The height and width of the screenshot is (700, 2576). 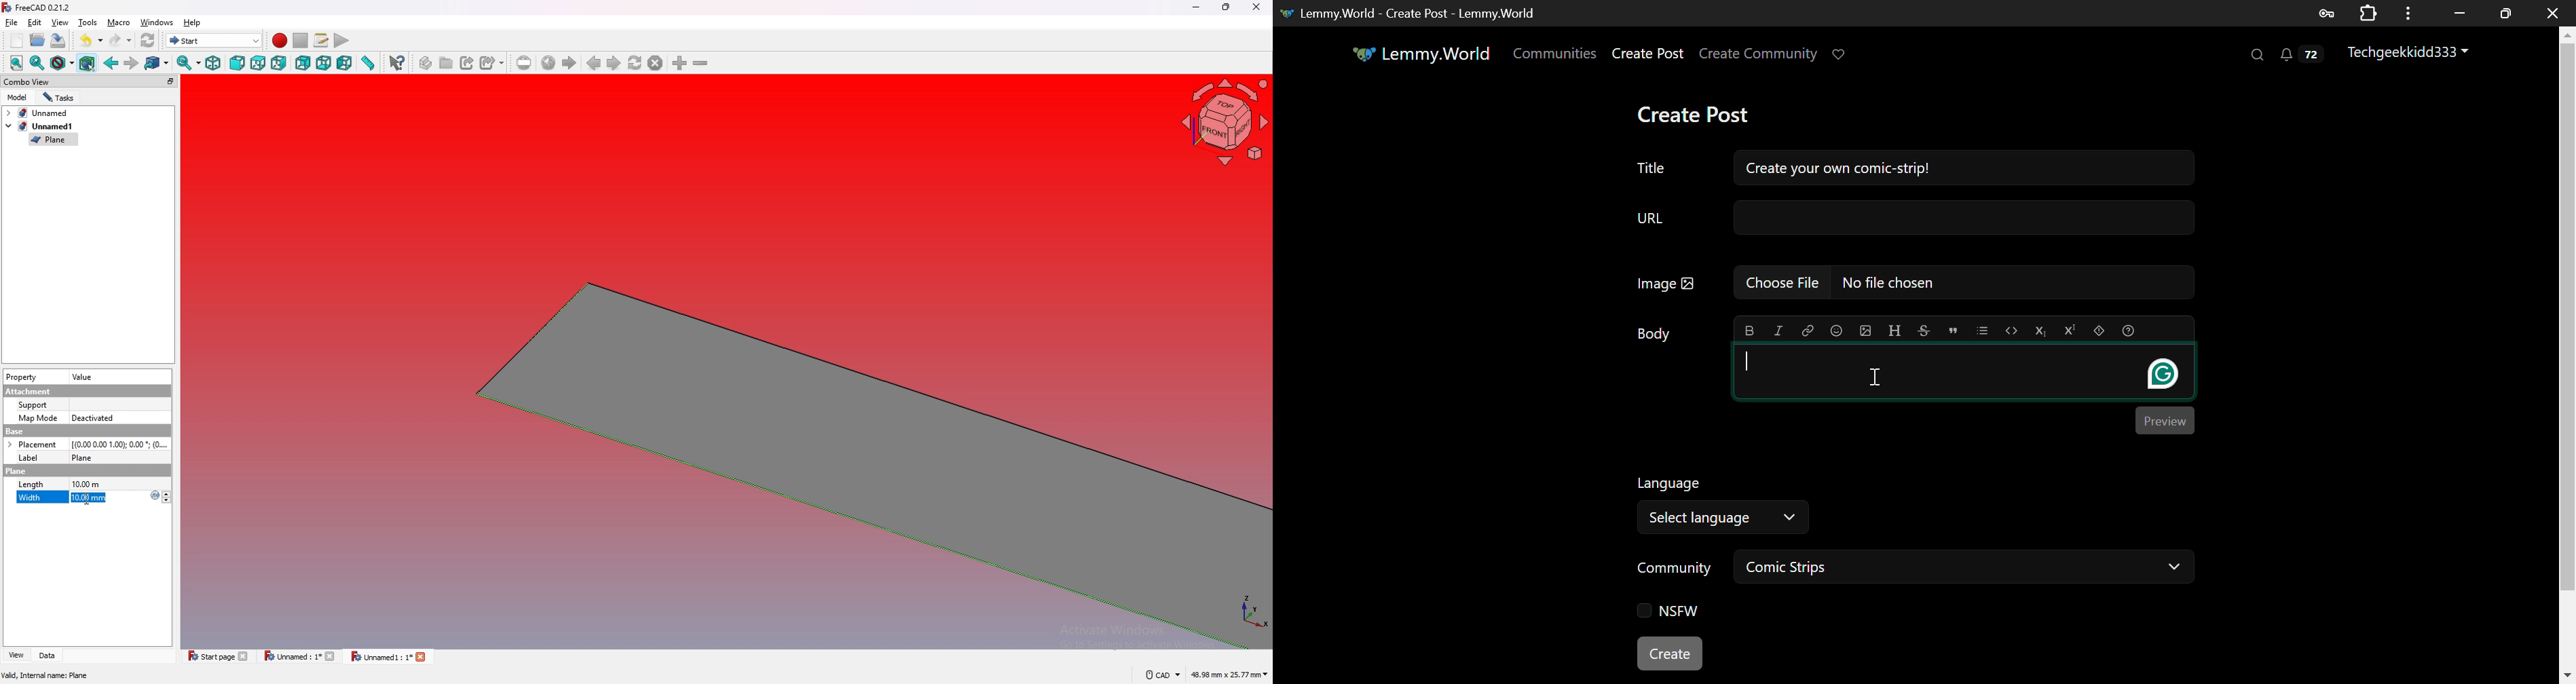 What do you see at coordinates (58, 41) in the screenshot?
I see `save` at bounding box center [58, 41].